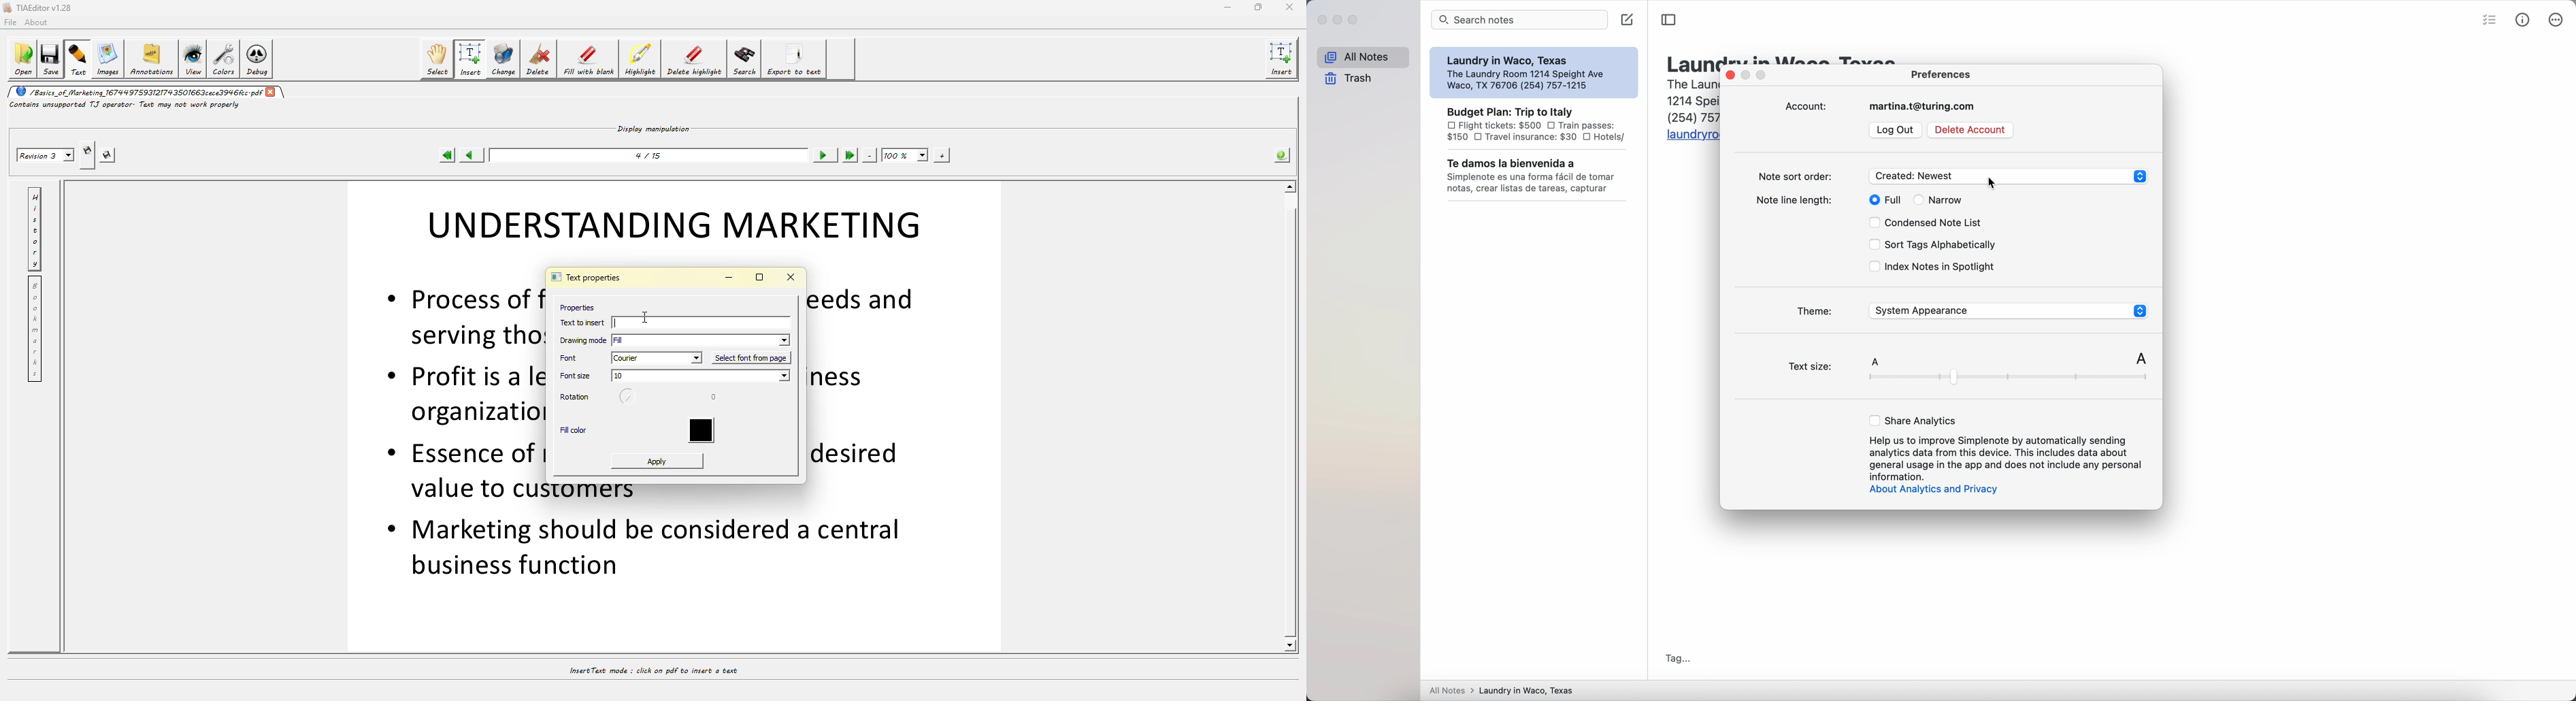  I want to click on disable maximize popup, so click(1765, 76).